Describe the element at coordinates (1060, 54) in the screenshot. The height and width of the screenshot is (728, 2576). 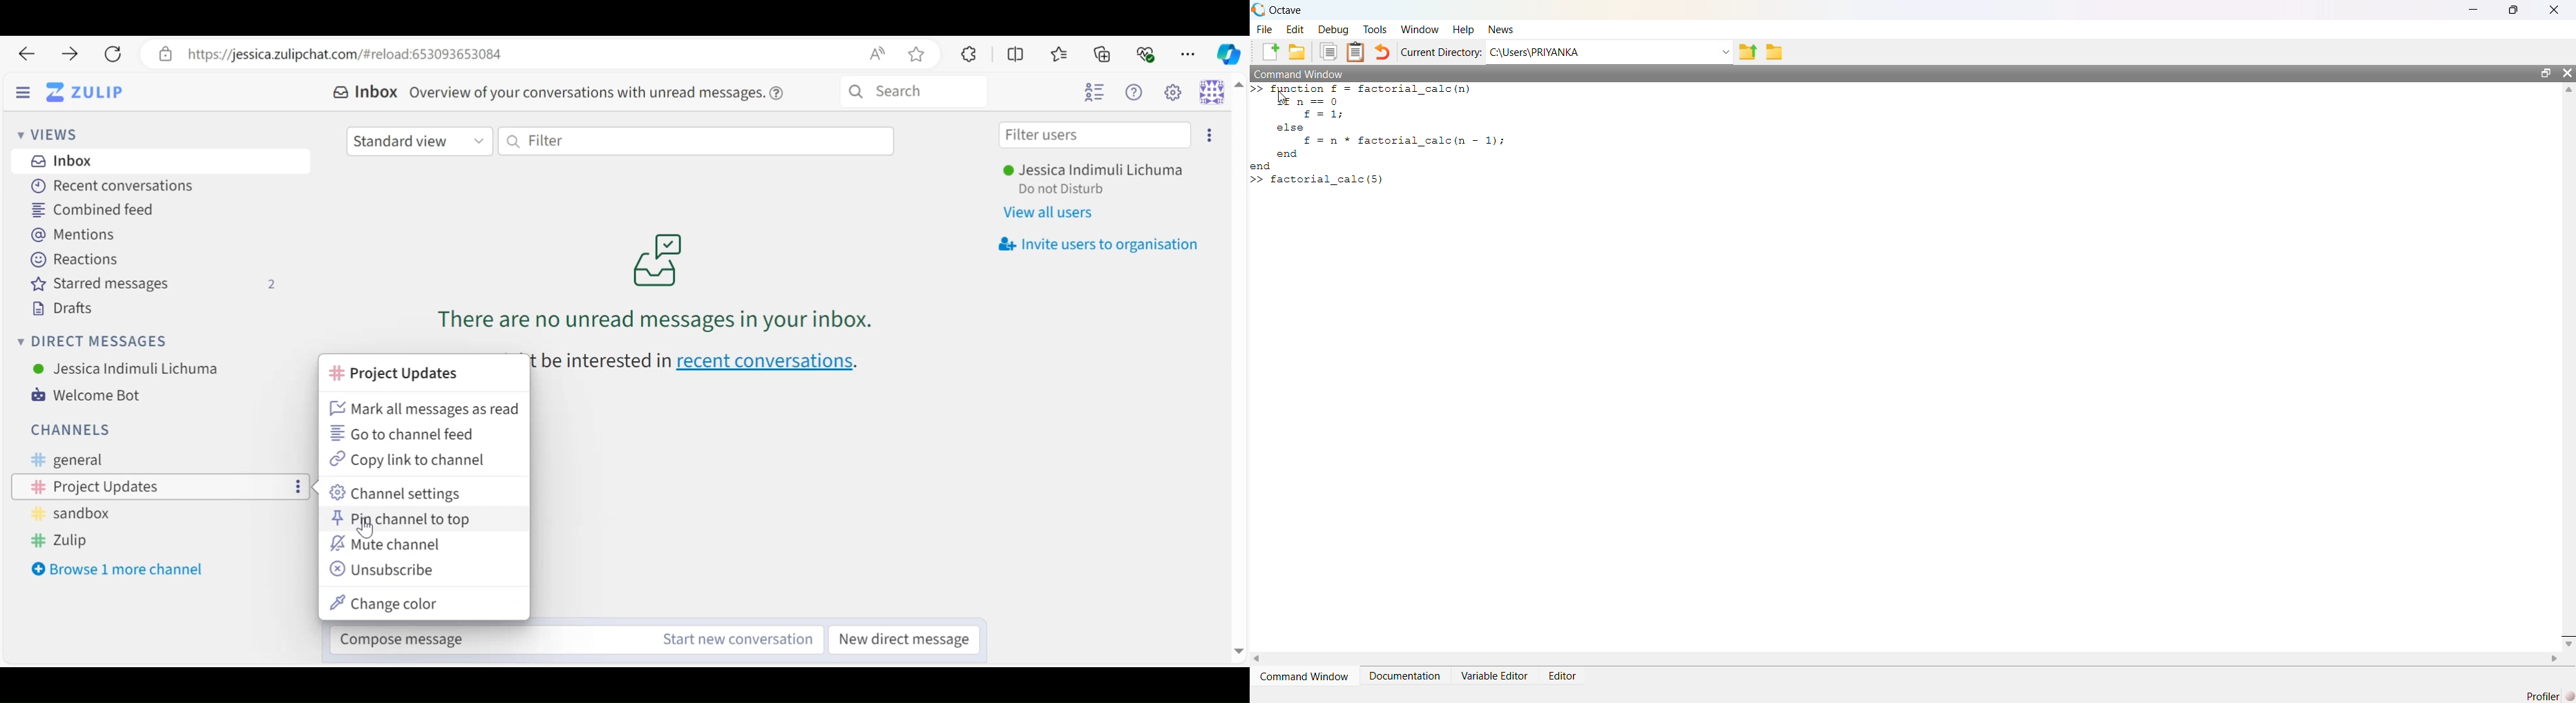
I see `Favorites` at that location.